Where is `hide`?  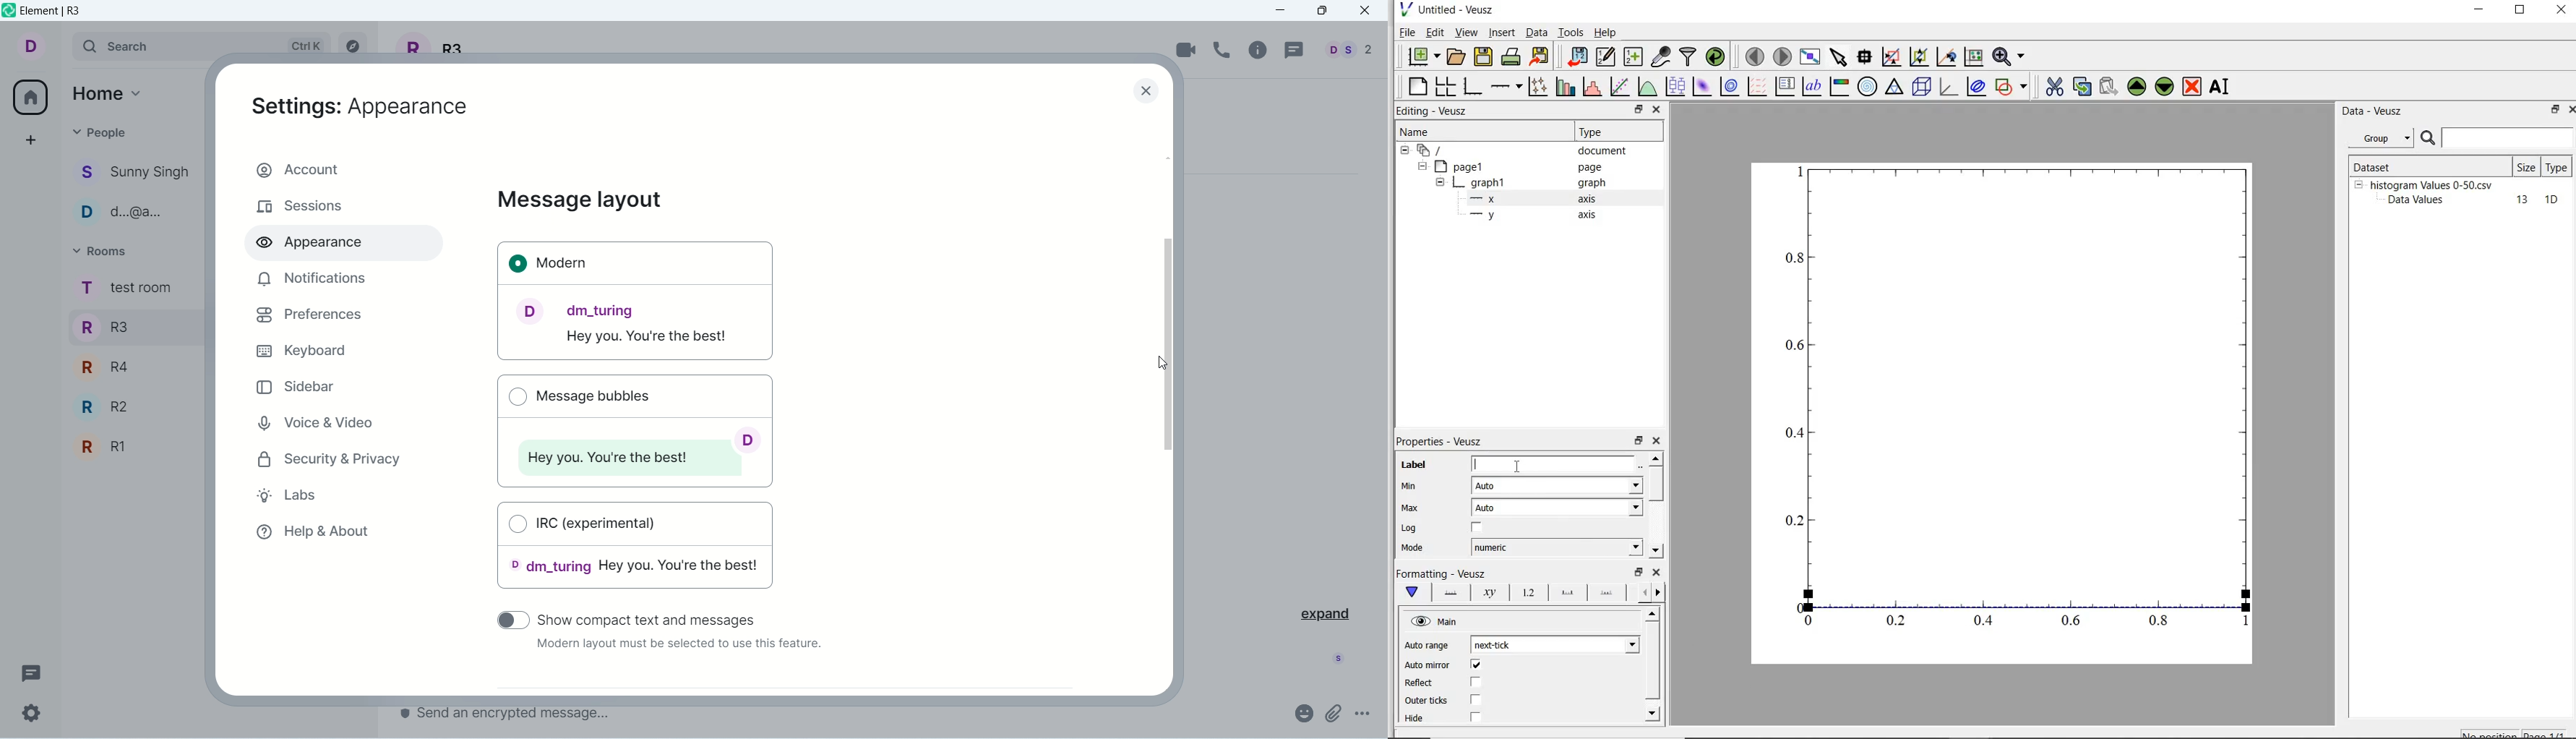
hide is located at coordinates (1437, 621).